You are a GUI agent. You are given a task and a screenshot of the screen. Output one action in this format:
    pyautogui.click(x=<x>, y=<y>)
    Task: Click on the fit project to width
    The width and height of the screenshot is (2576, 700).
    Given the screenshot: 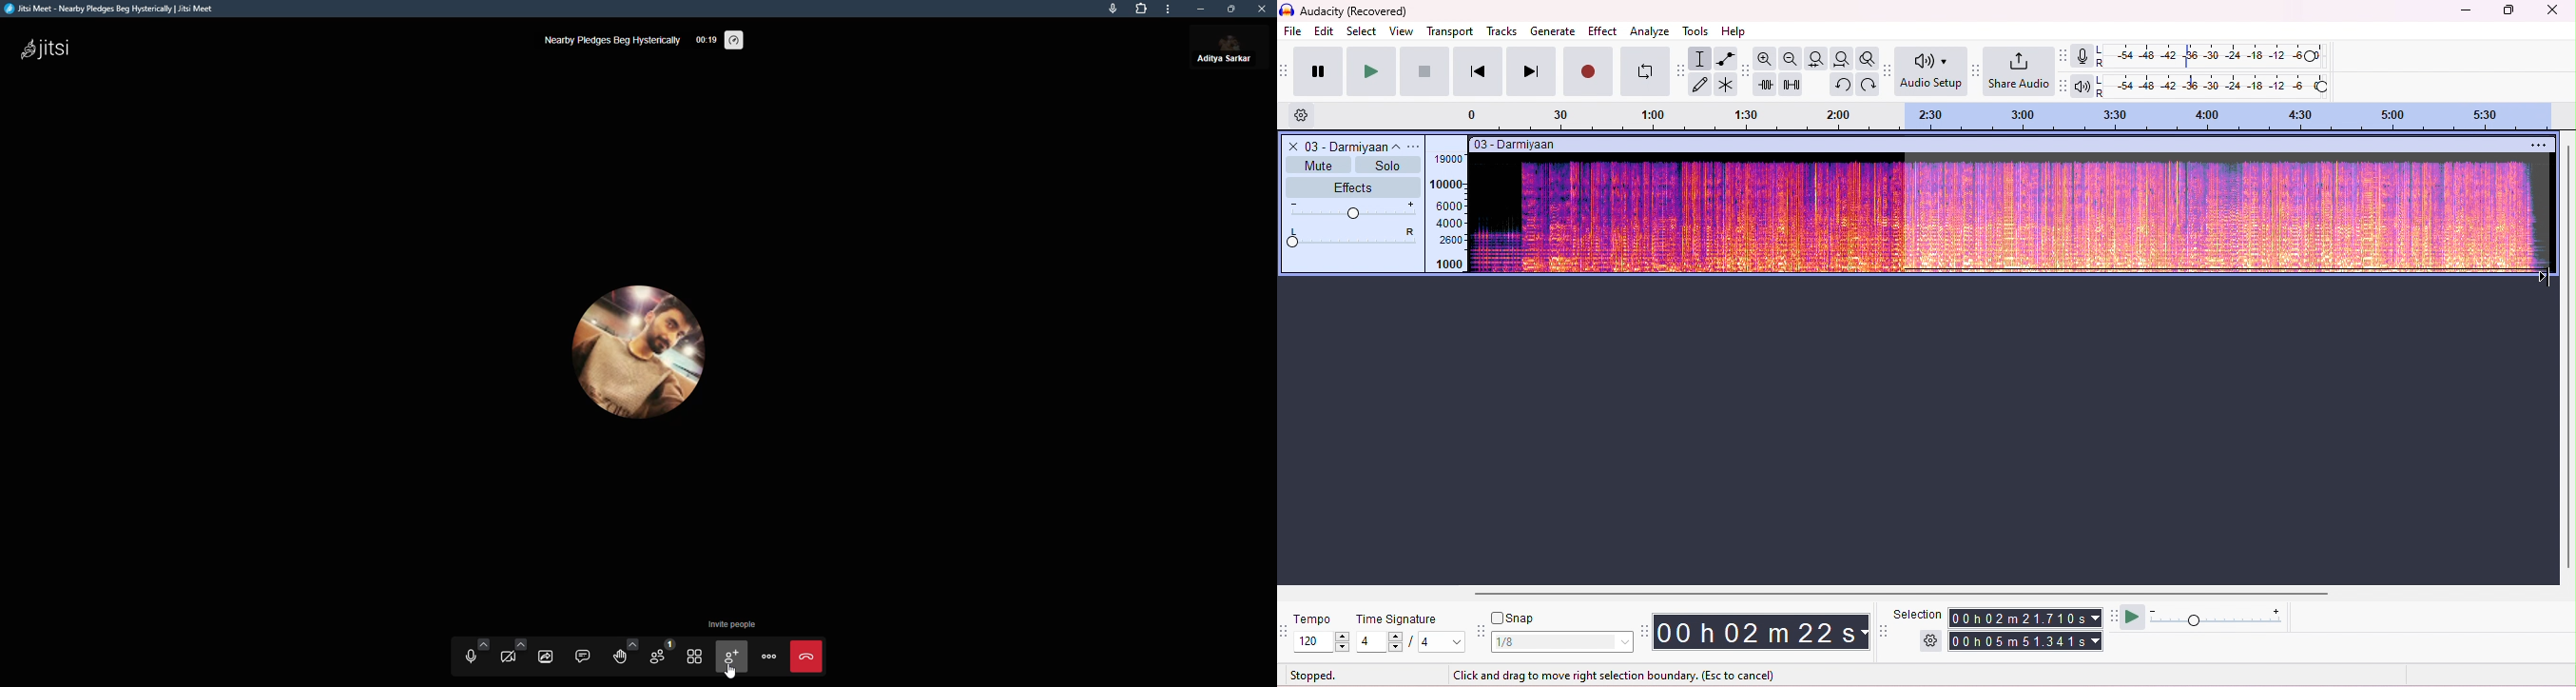 What is the action you would take?
    pyautogui.click(x=1841, y=58)
    